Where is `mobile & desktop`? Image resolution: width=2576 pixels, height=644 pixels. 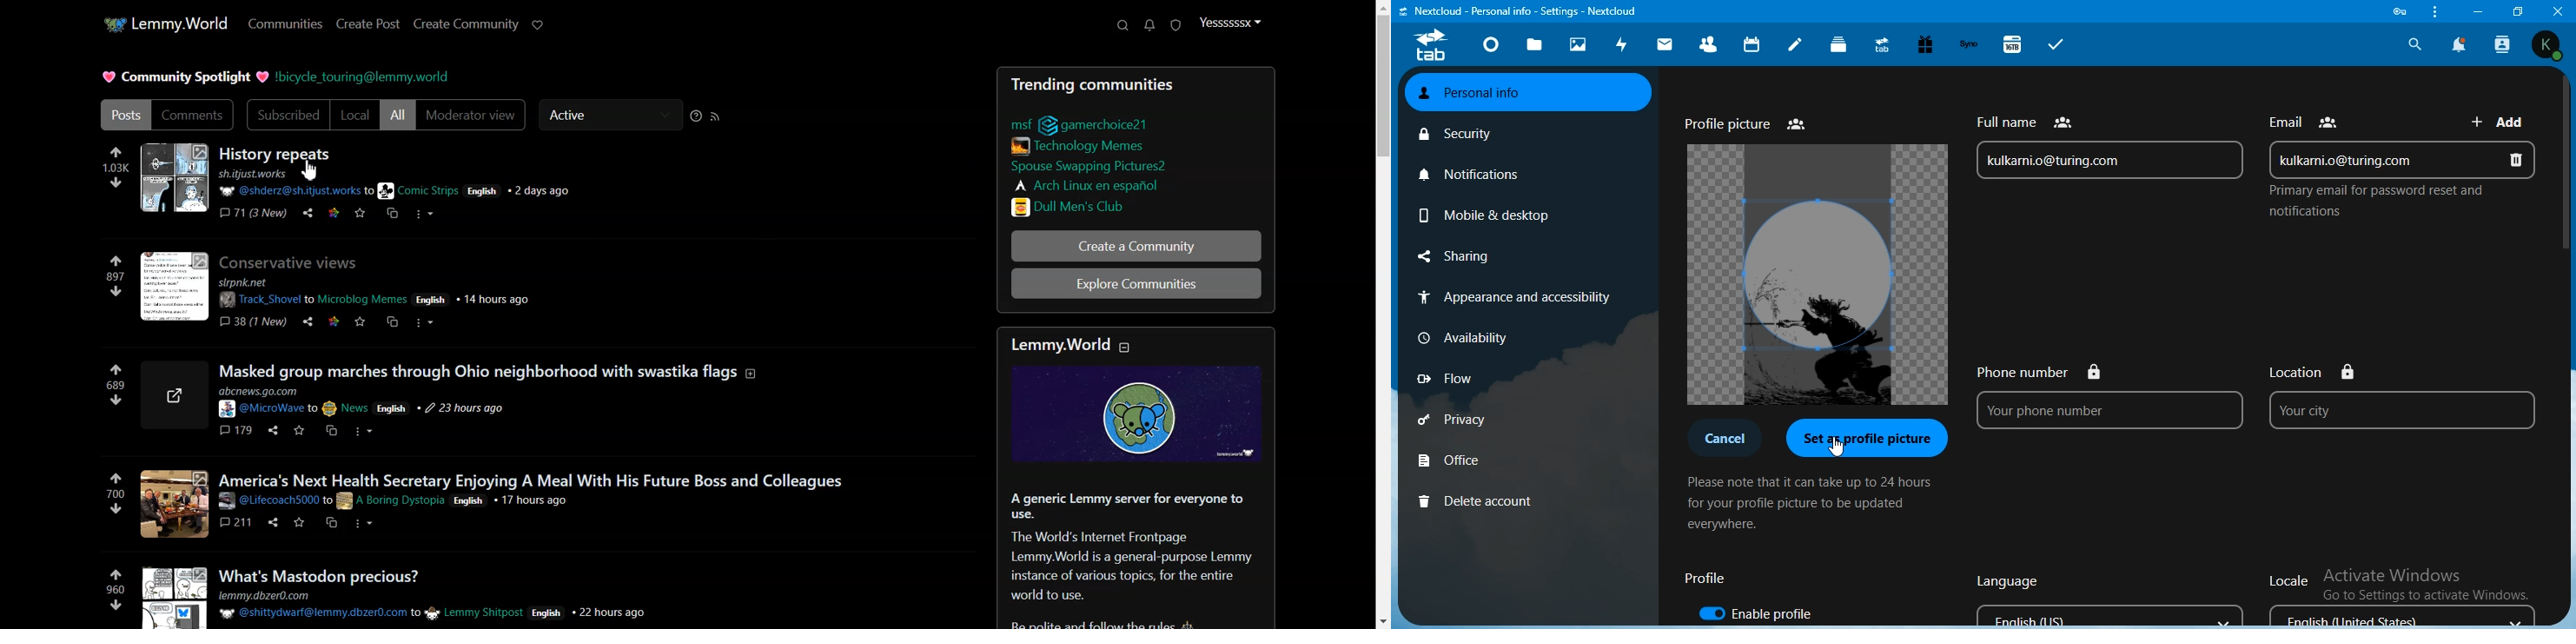 mobile & desktop is located at coordinates (1484, 214).